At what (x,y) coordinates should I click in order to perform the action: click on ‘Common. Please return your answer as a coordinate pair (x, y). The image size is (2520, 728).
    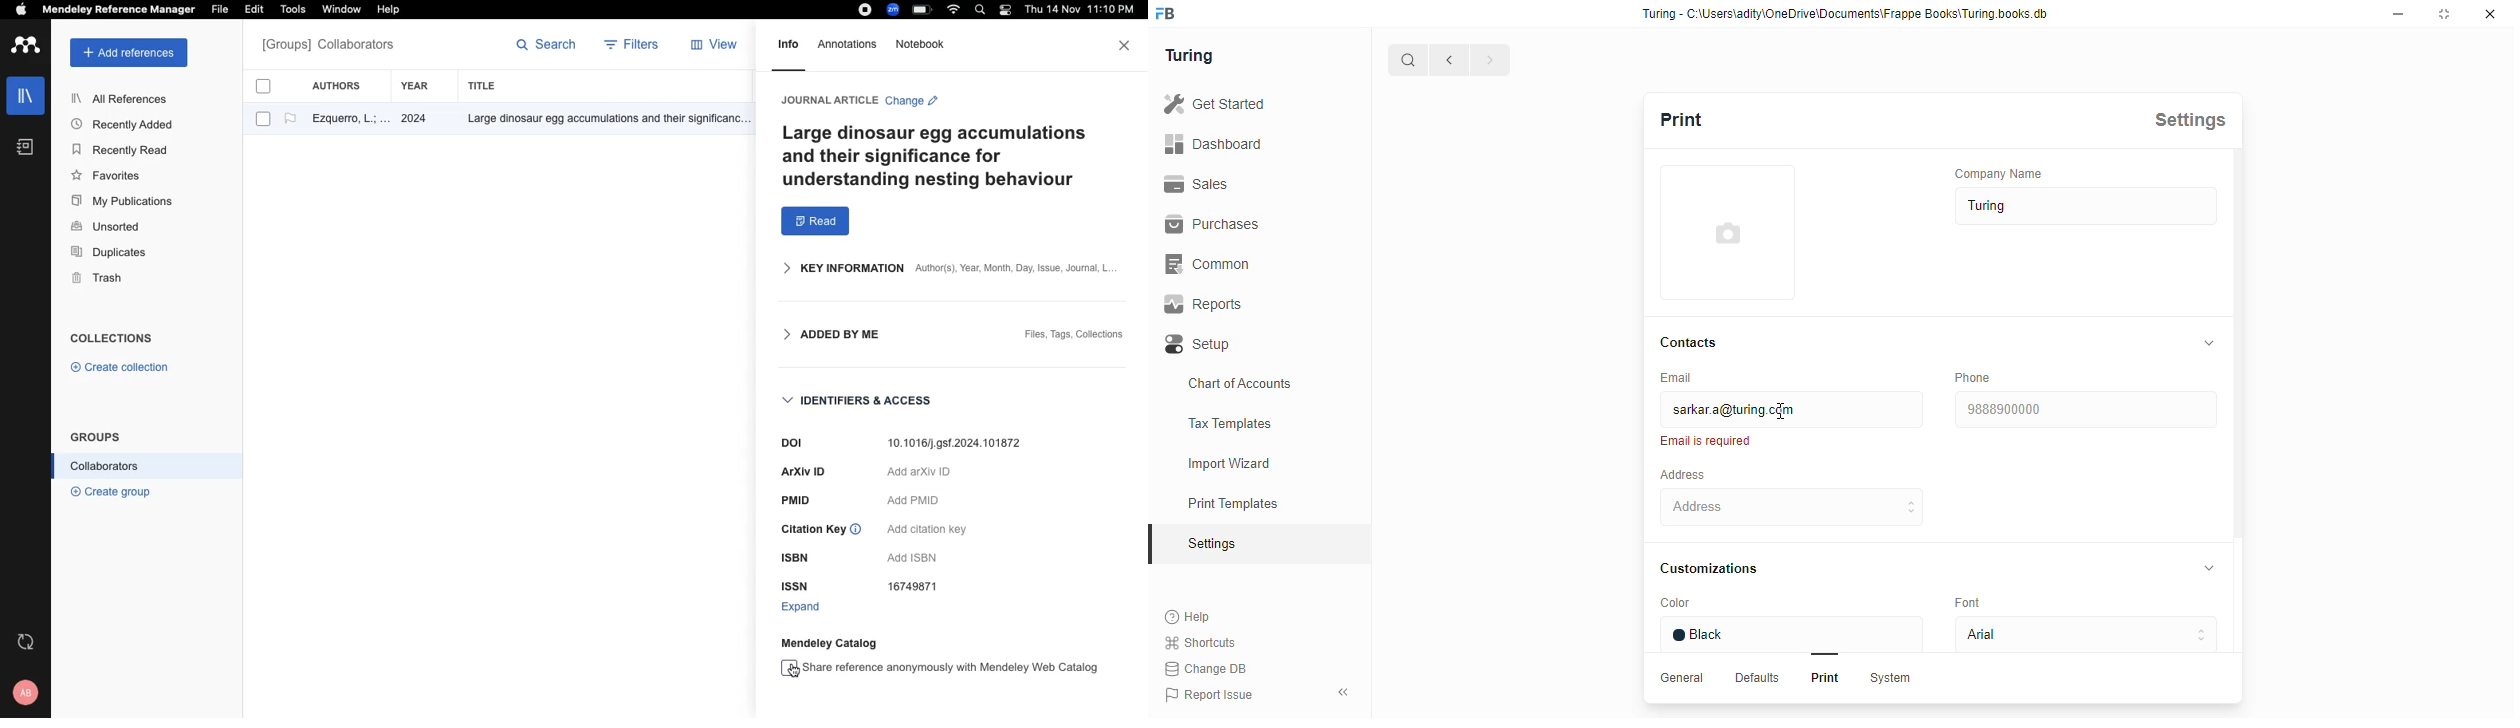
    Looking at the image, I should click on (1213, 263).